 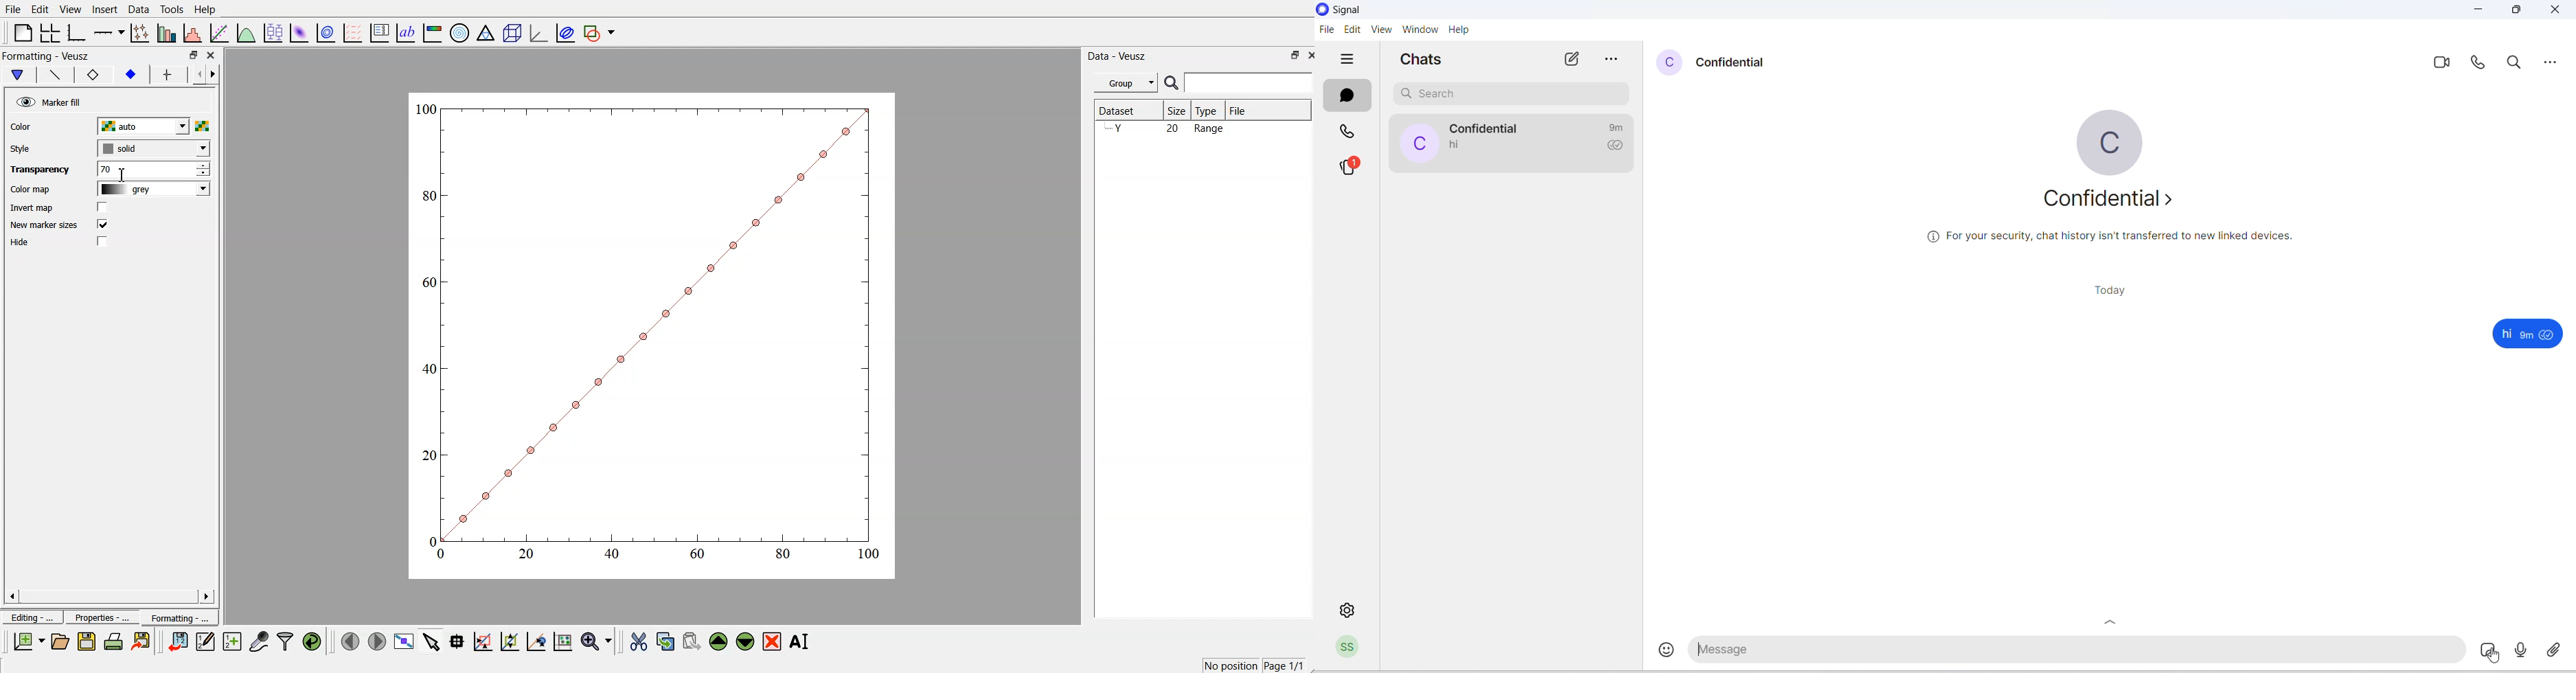 What do you see at coordinates (2112, 203) in the screenshot?
I see `about contact` at bounding box center [2112, 203].